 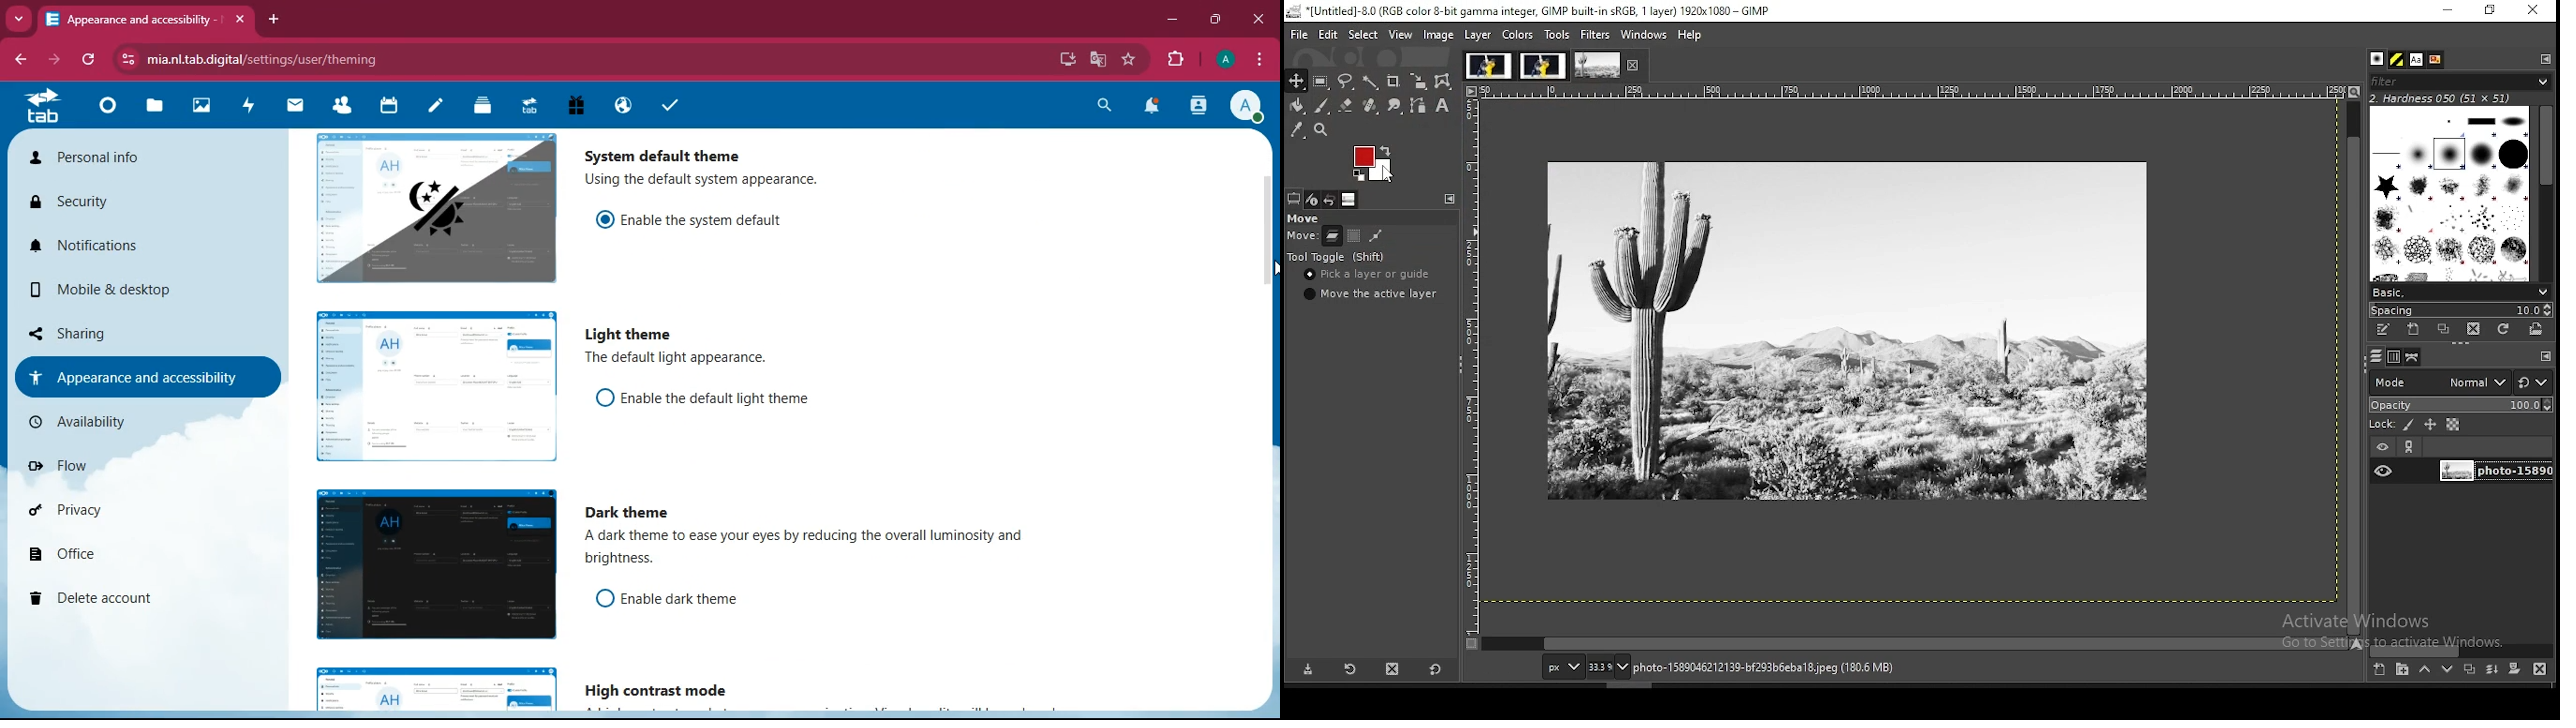 What do you see at coordinates (1916, 644) in the screenshot?
I see `scroll bar` at bounding box center [1916, 644].